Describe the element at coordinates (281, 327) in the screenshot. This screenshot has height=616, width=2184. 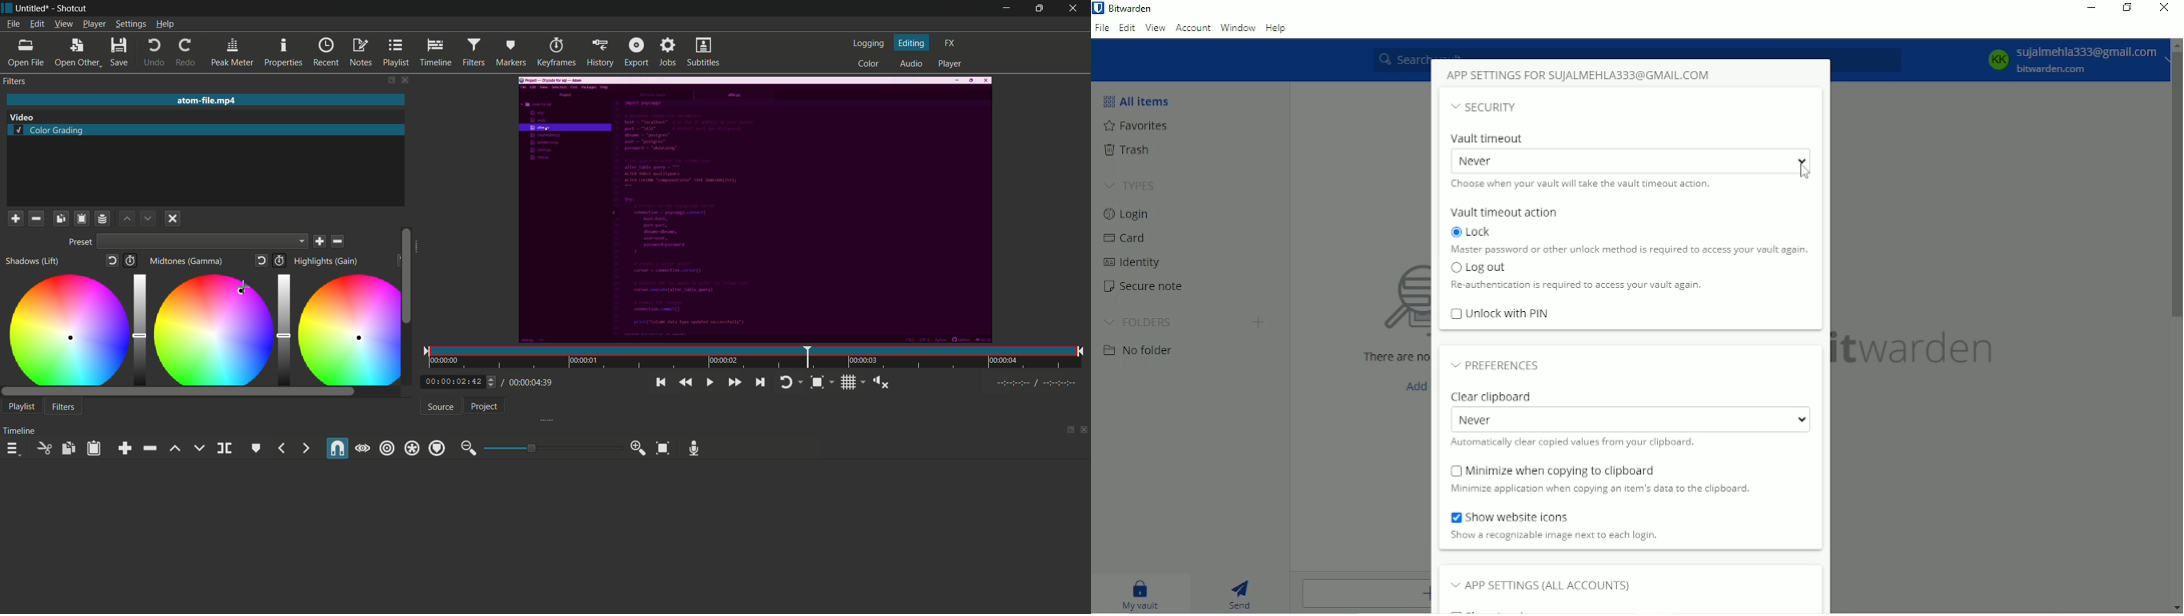
I see `adjustment bar` at that location.